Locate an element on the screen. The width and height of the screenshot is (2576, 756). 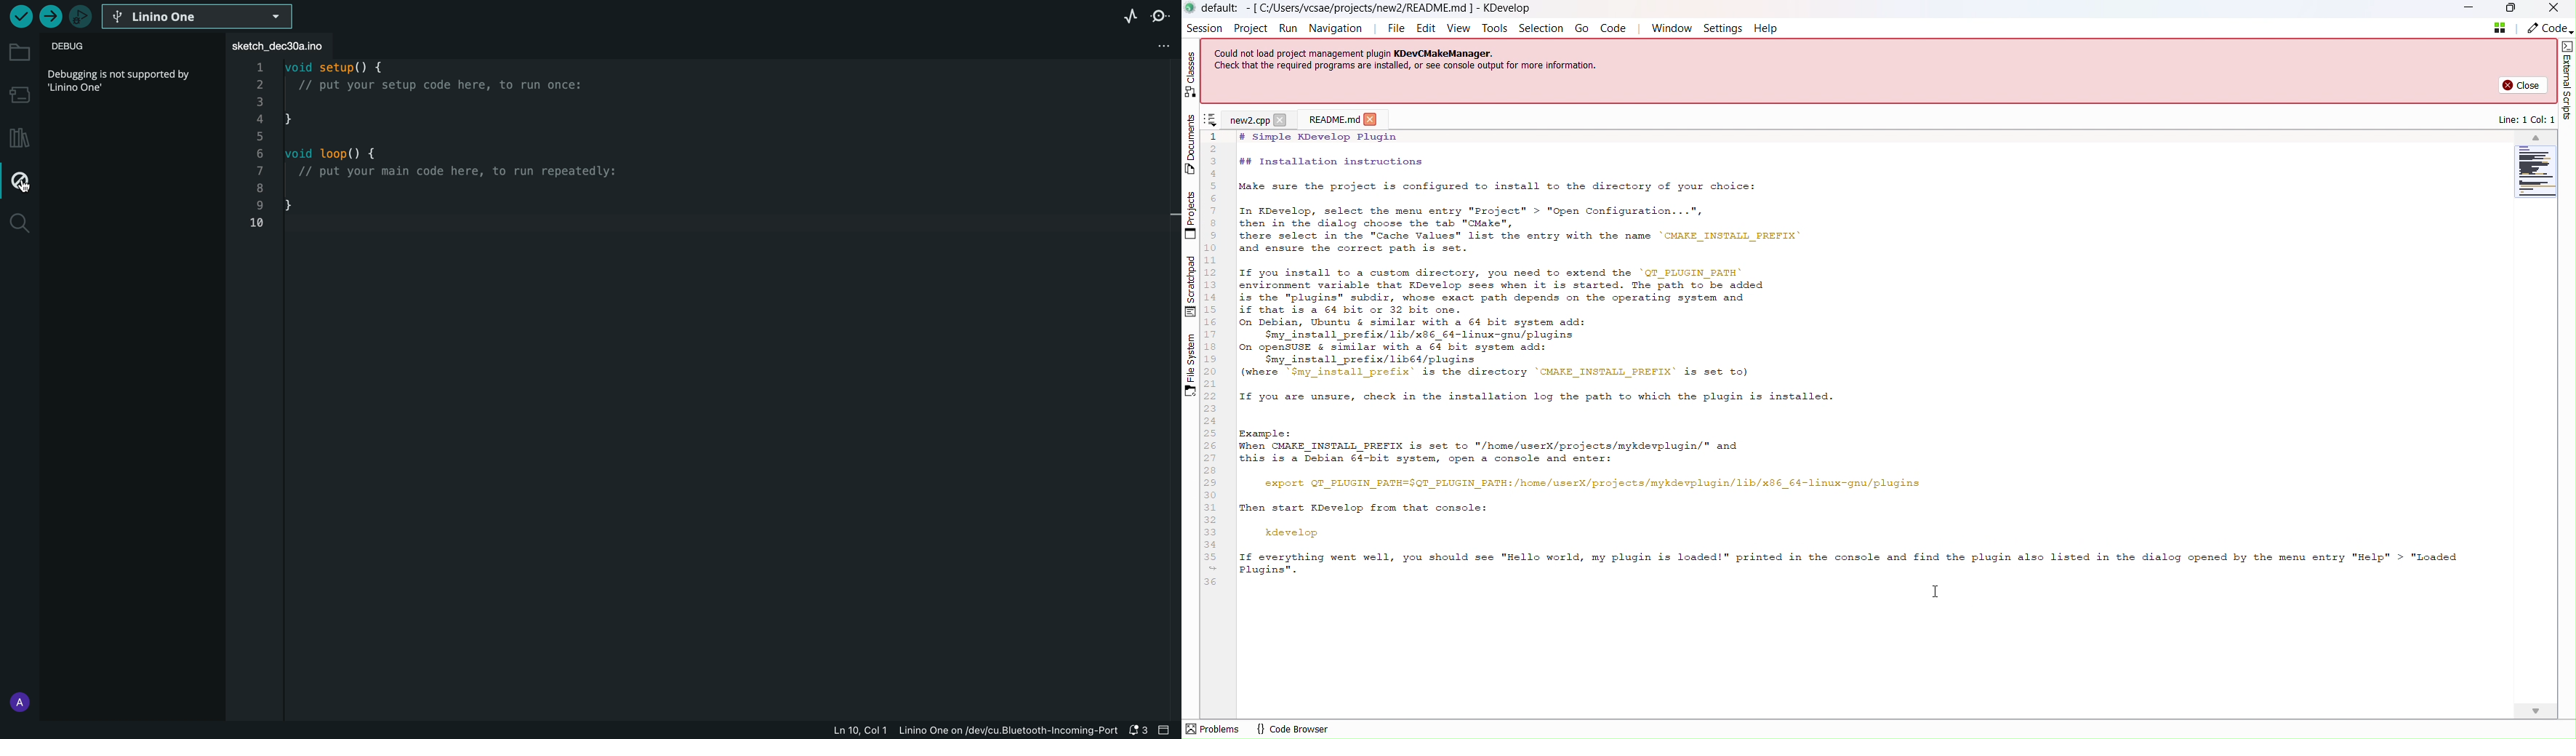
file information is located at coordinates (972, 732).